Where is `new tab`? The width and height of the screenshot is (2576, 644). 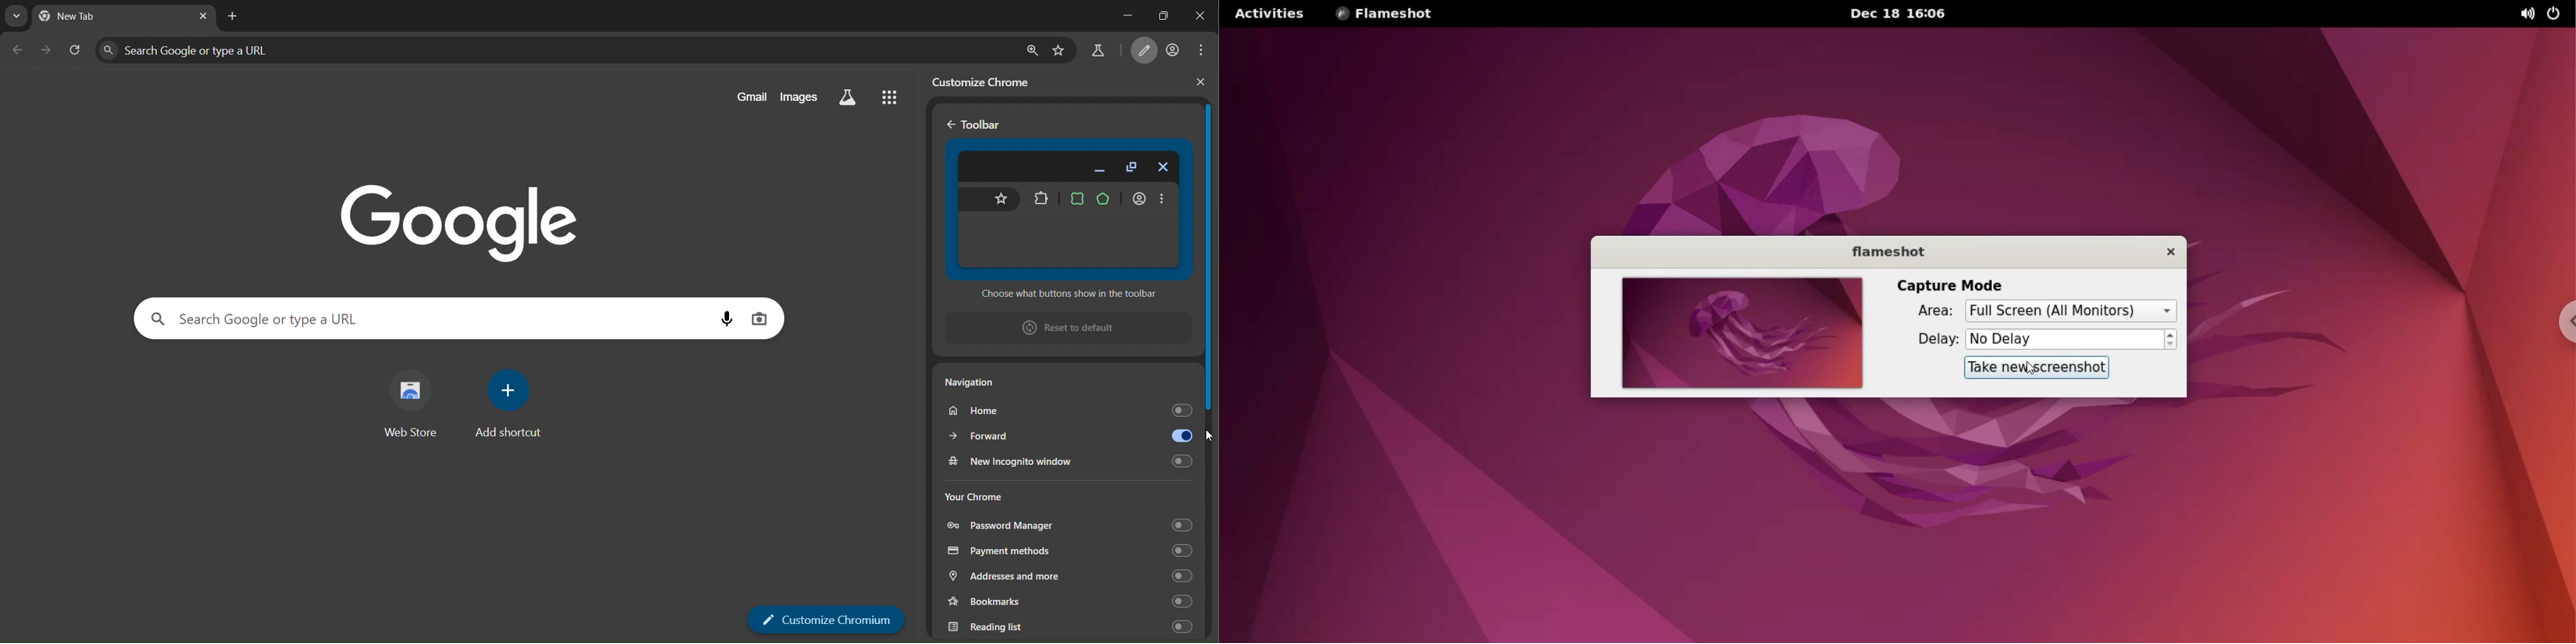
new tab is located at coordinates (233, 16).